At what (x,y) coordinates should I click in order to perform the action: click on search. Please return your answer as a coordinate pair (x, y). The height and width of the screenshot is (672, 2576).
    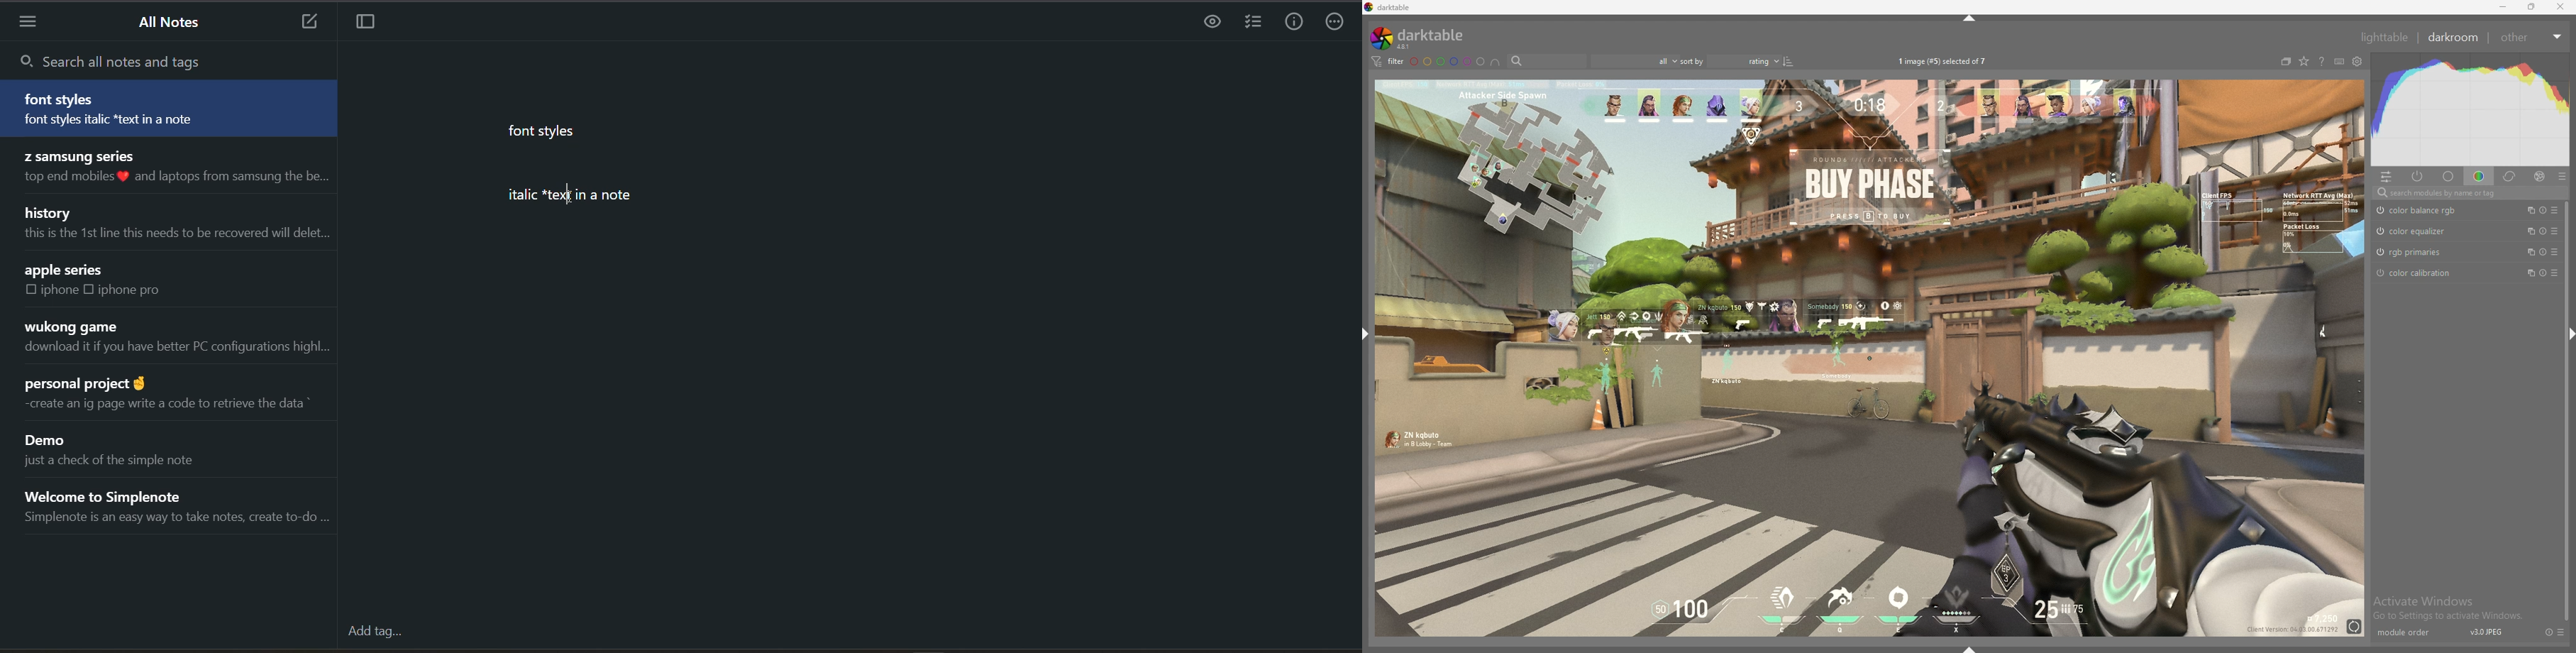
    Looking at the image, I should click on (132, 59).